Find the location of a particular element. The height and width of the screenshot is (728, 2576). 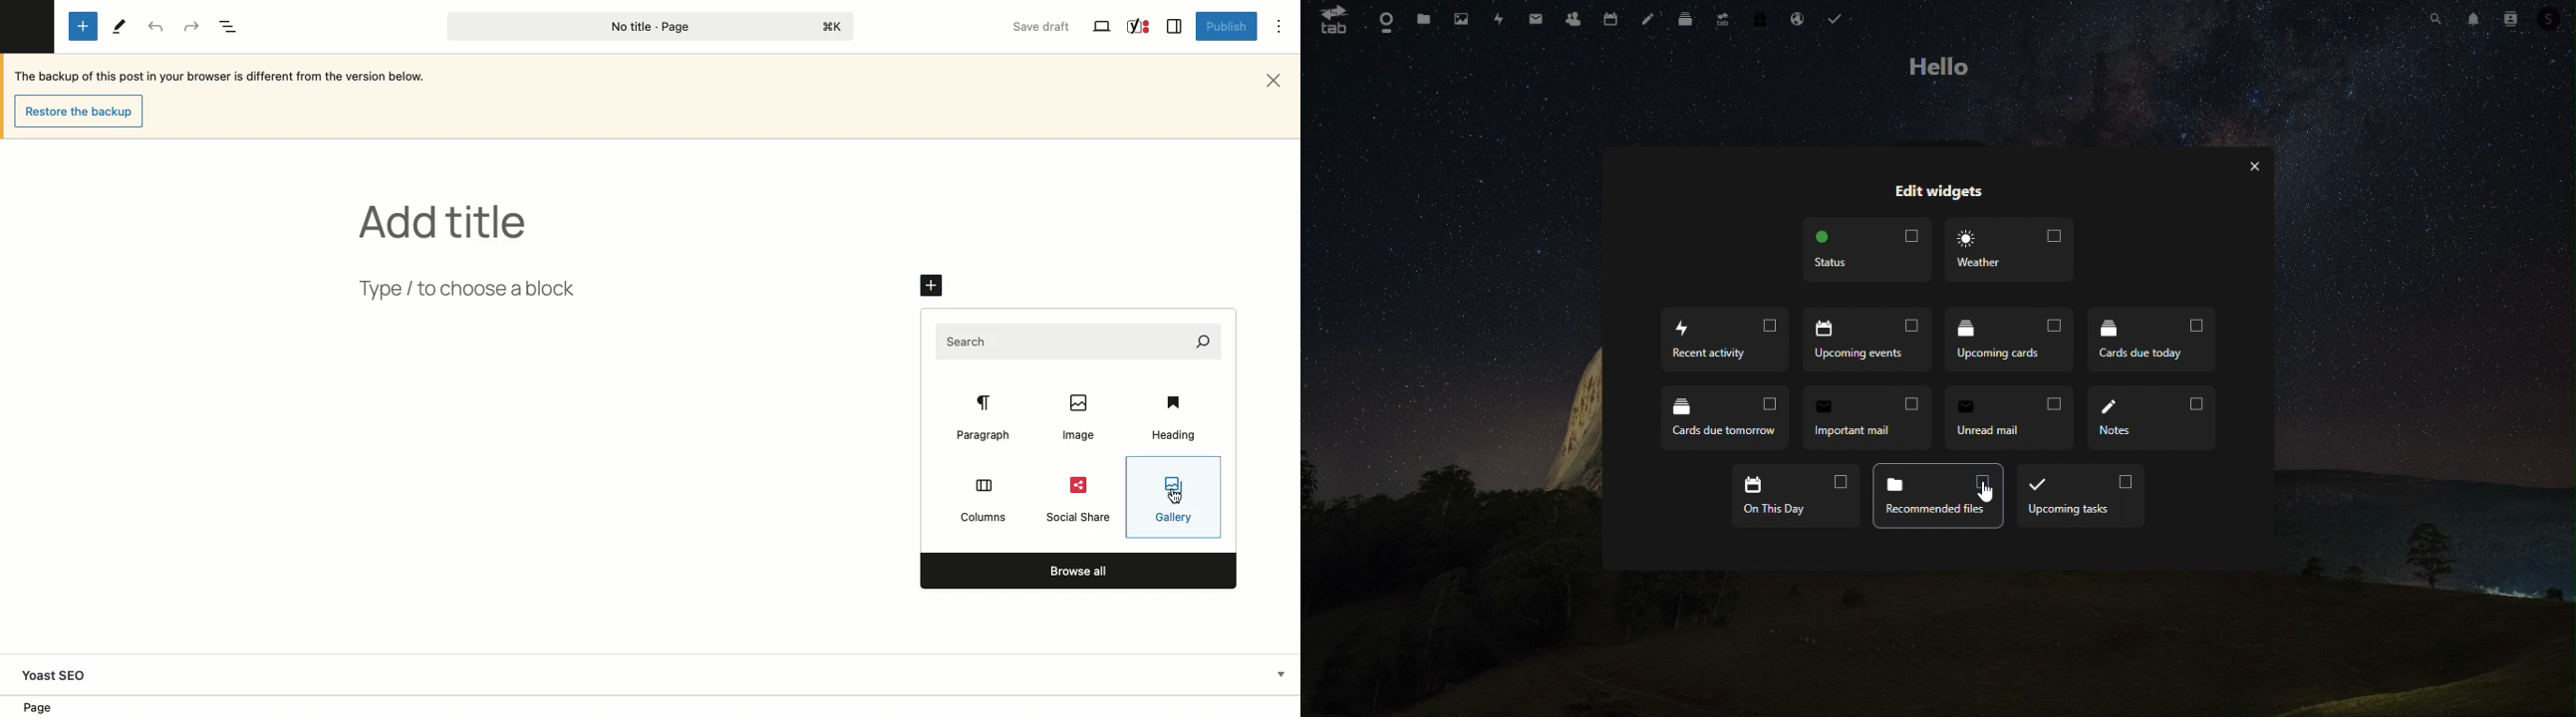

unread mail is located at coordinates (2013, 419).